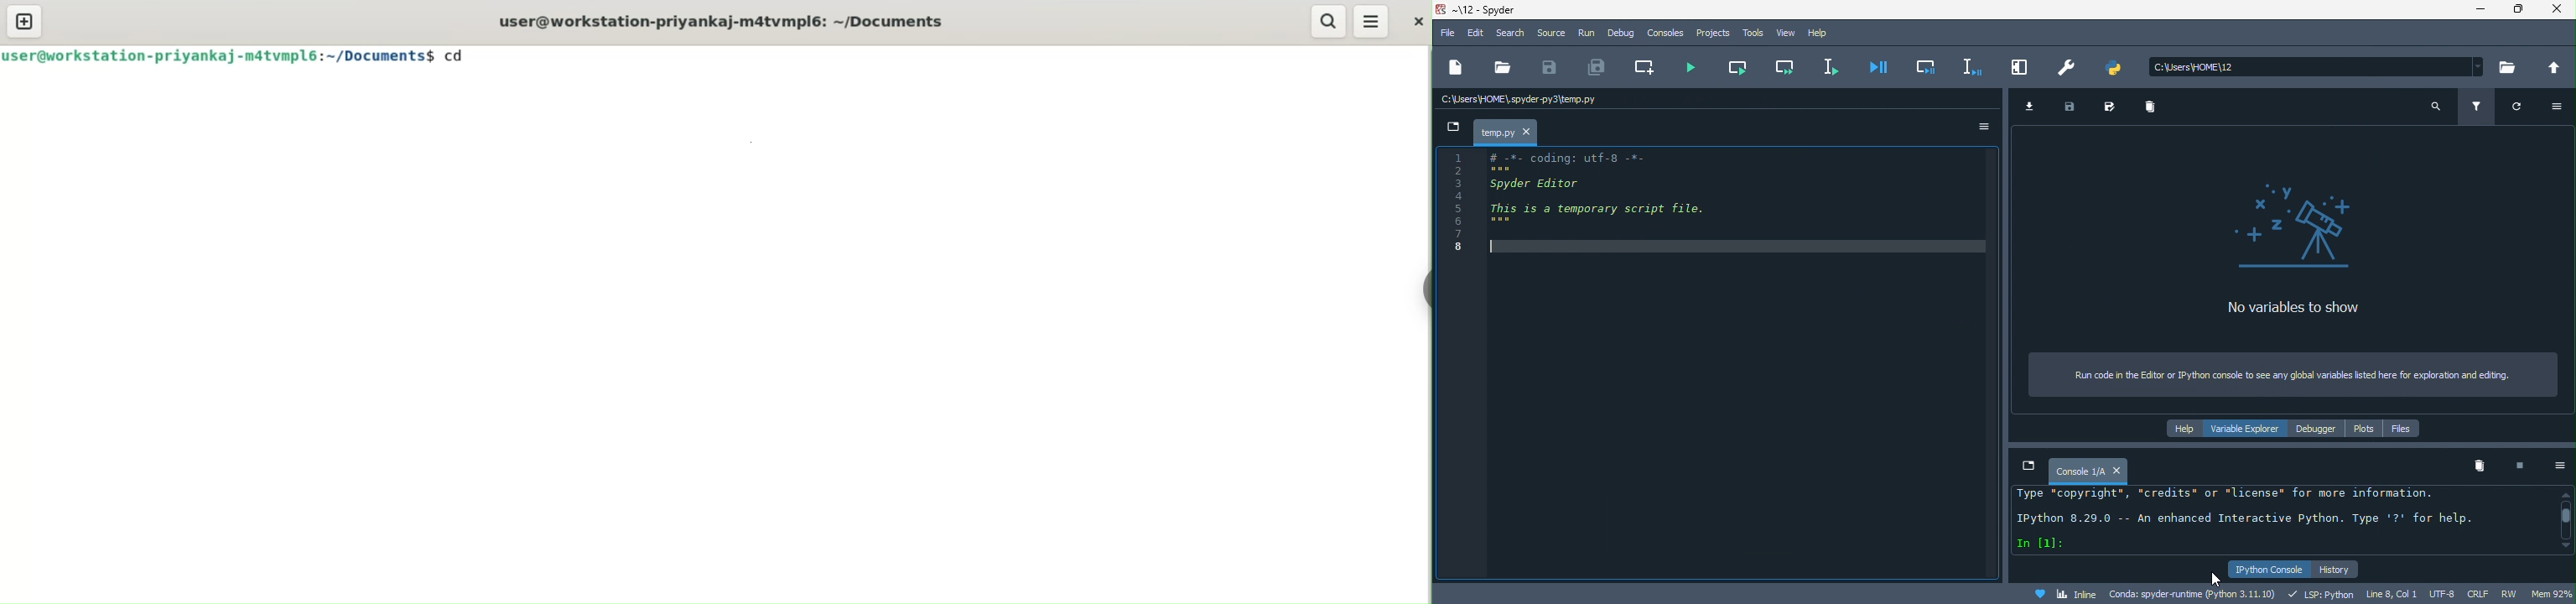 Image resolution: width=2576 pixels, height=616 pixels. I want to click on save, so click(2077, 105).